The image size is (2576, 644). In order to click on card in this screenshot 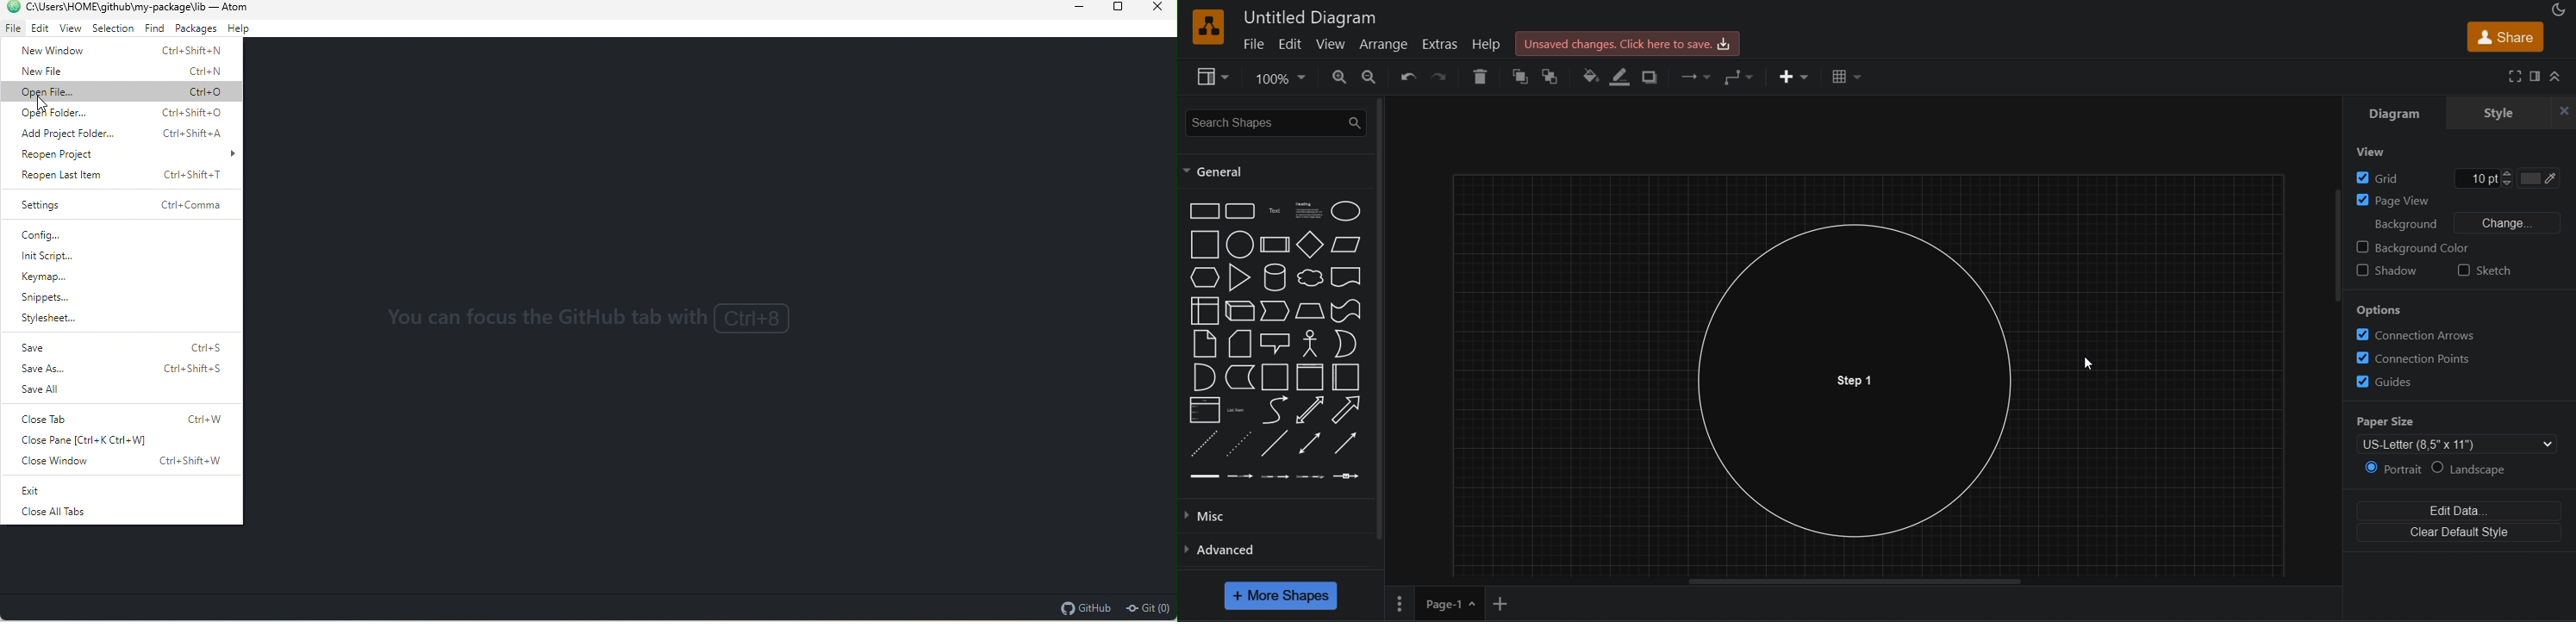, I will do `click(1239, 345)`.